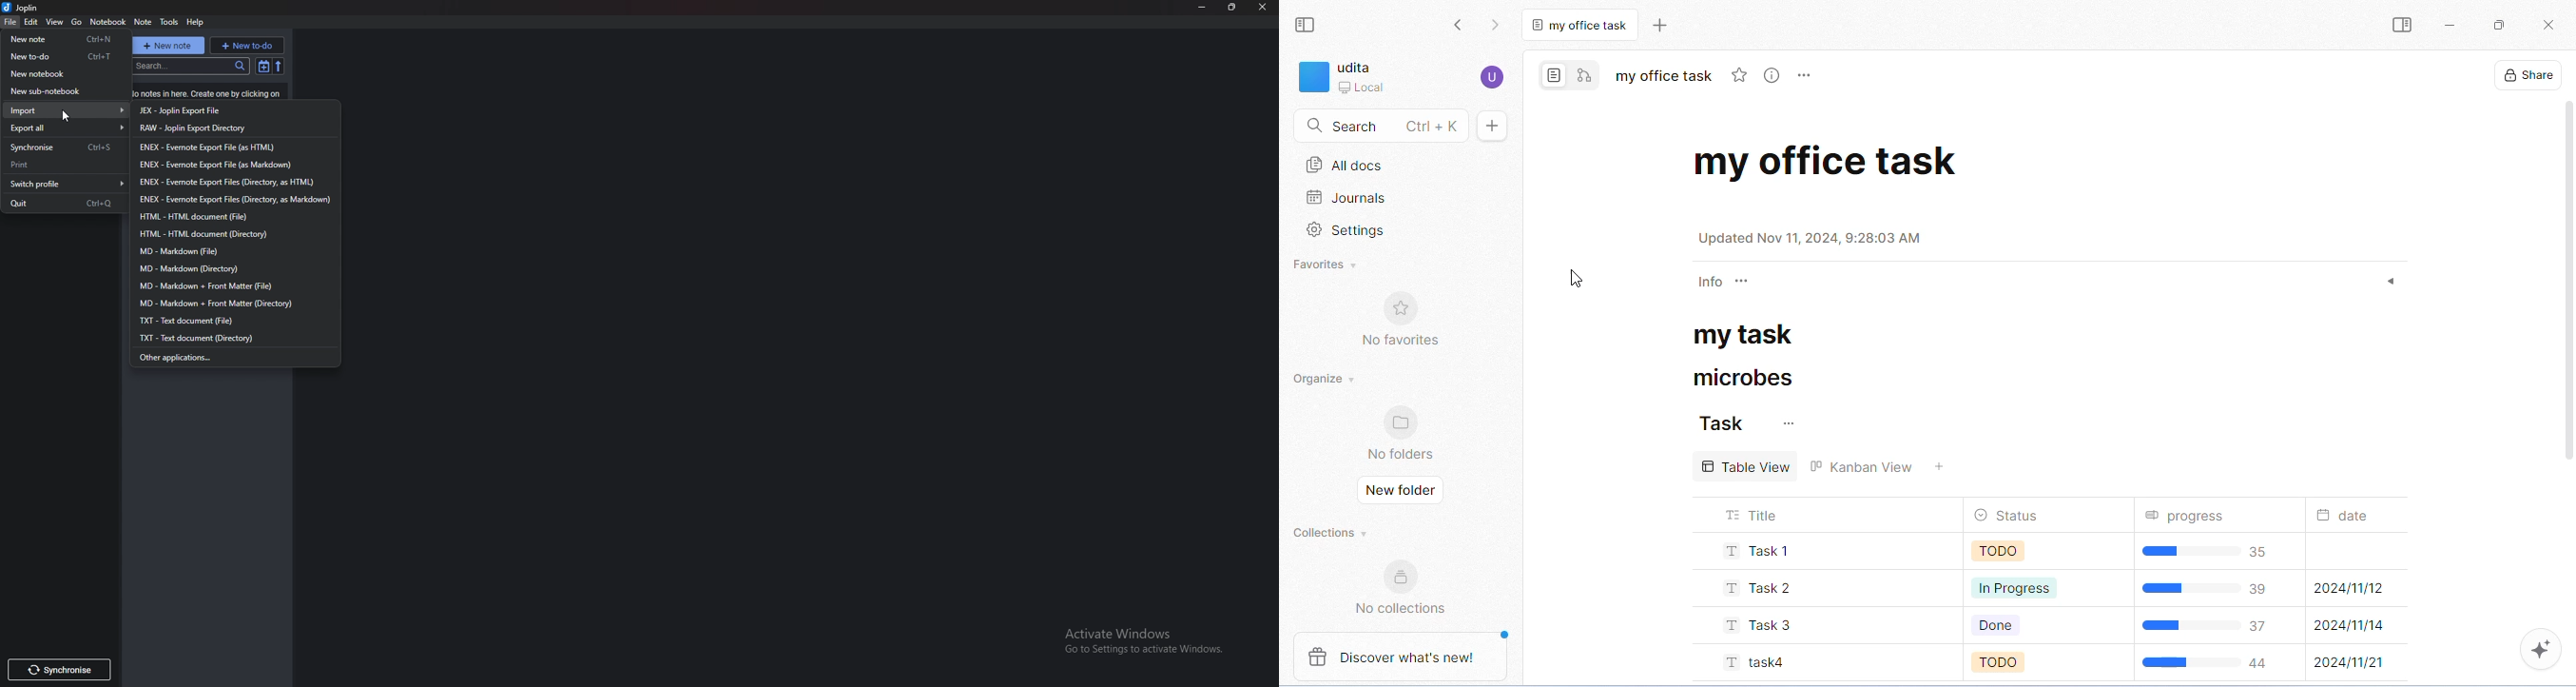 The width and height of the screenshot is (2576, 700). I want to click on Export all, so click(67, 128).